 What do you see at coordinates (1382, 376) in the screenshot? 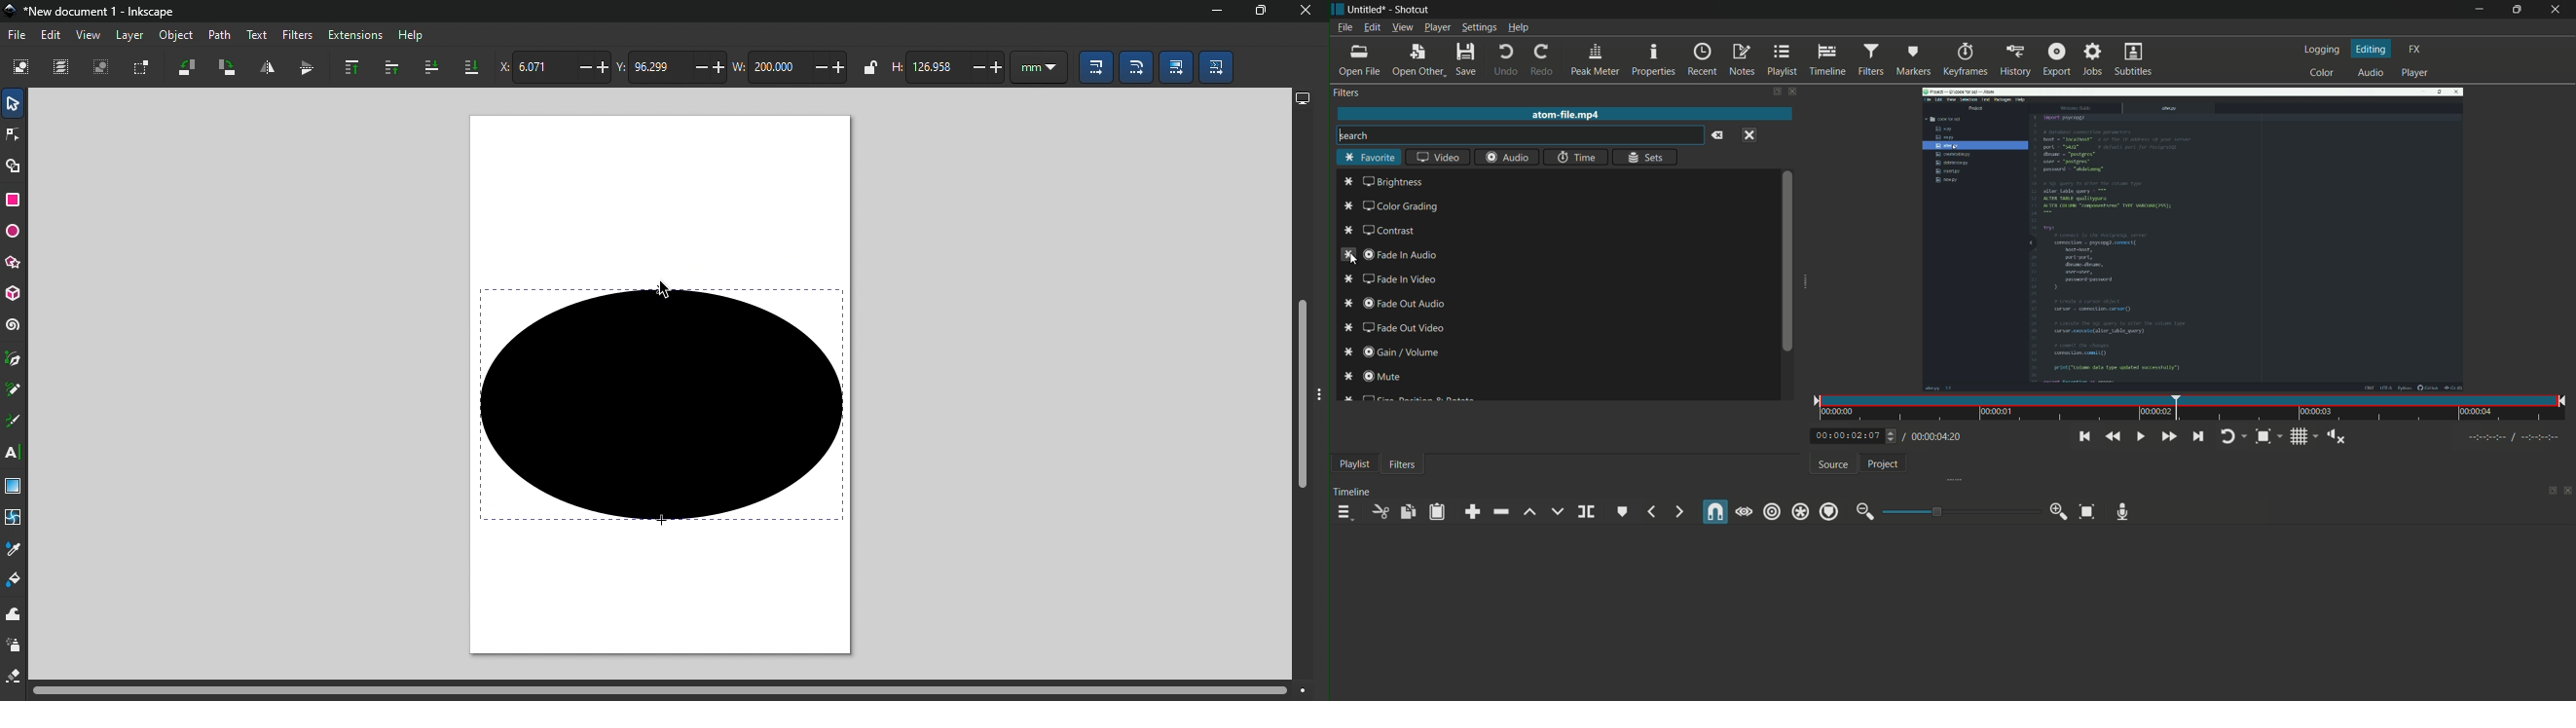
I see `mute` at bounding box center [1382, 376].